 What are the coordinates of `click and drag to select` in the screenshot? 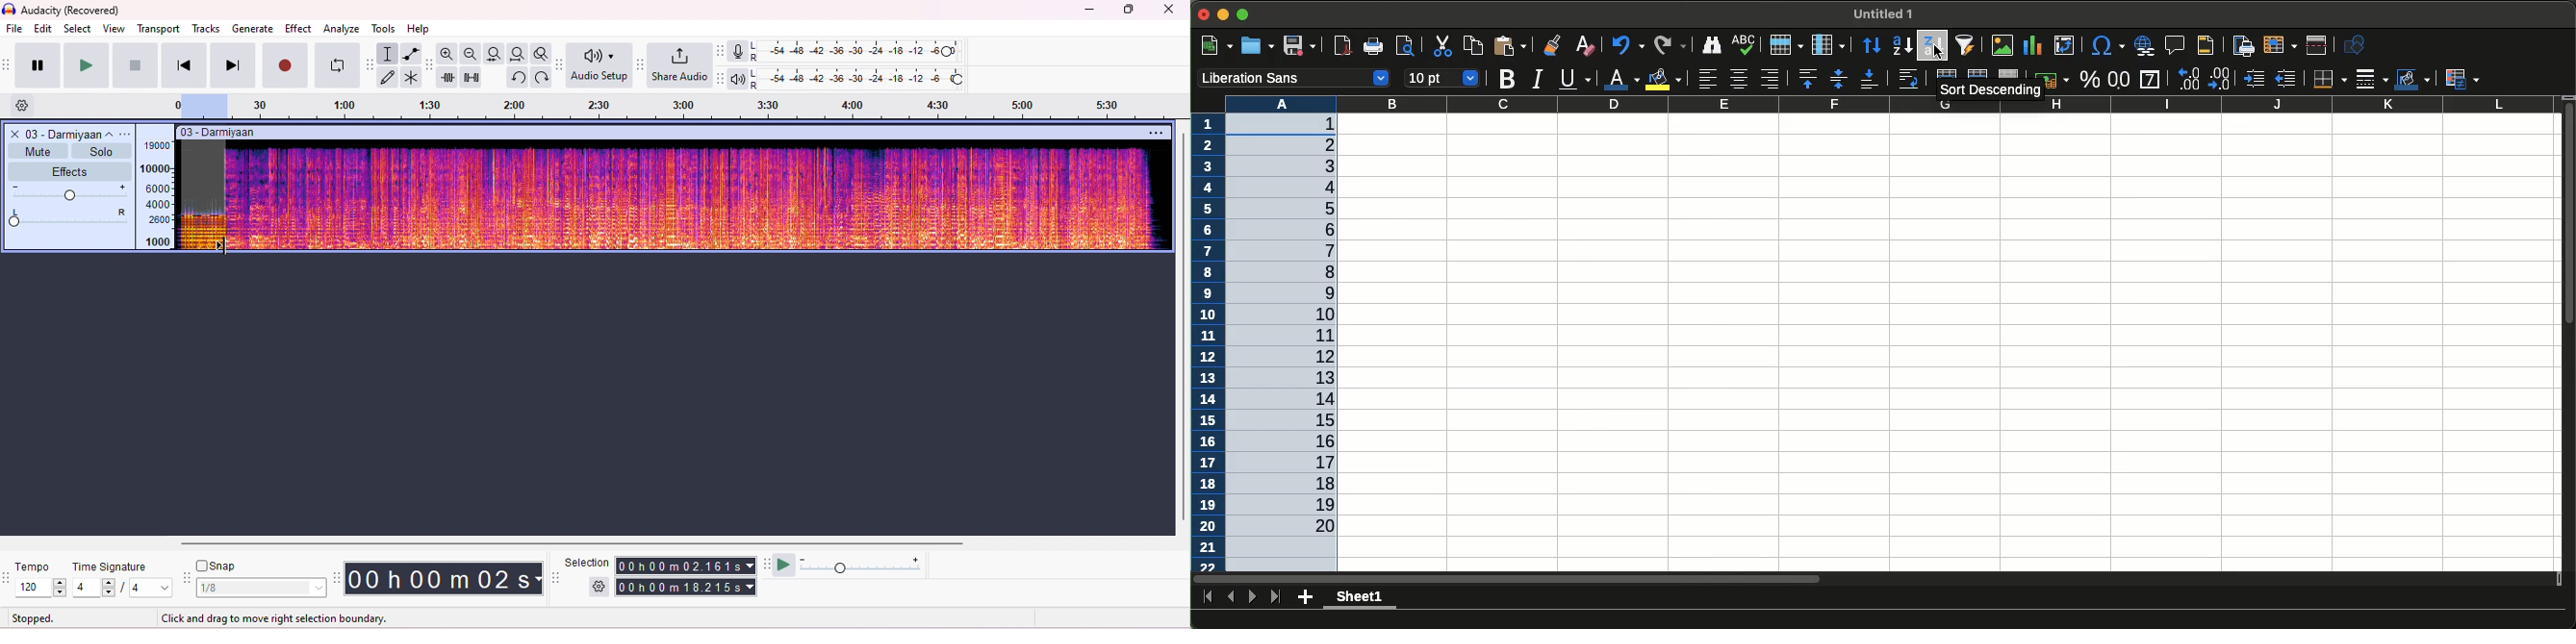 It's located at (265, 616).